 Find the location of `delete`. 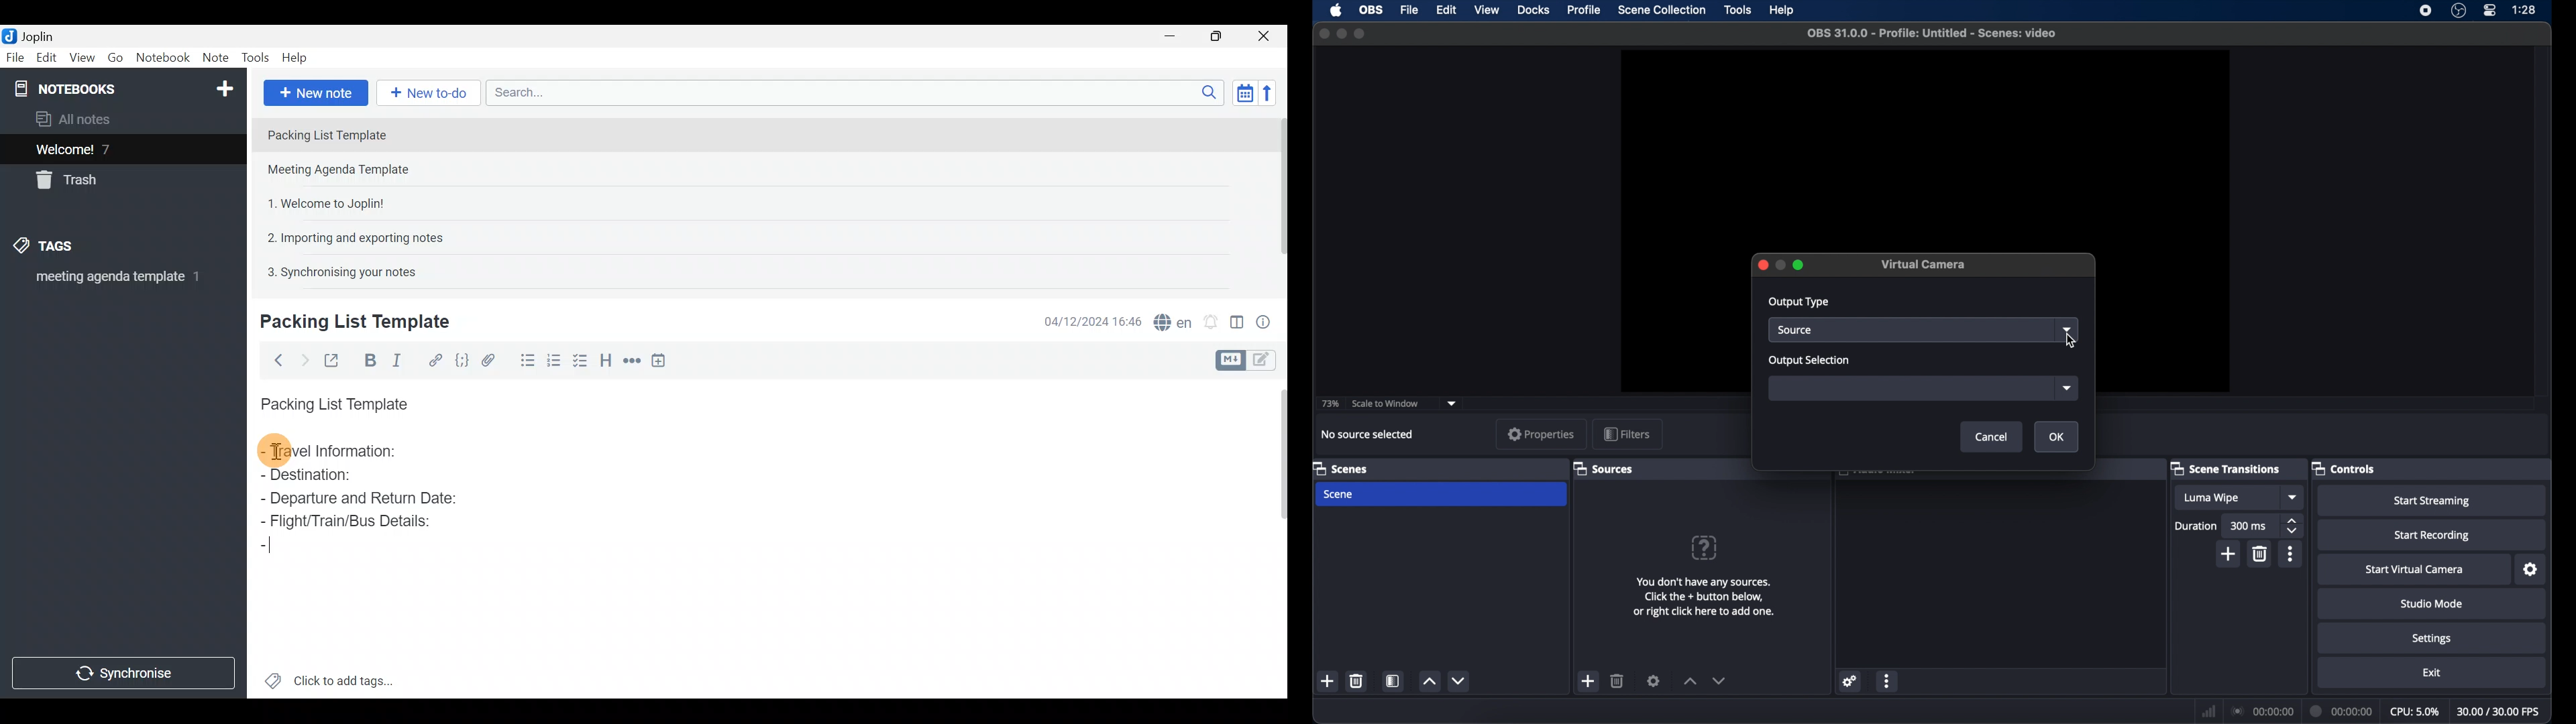

delete is located at coordinates (1357, 682).